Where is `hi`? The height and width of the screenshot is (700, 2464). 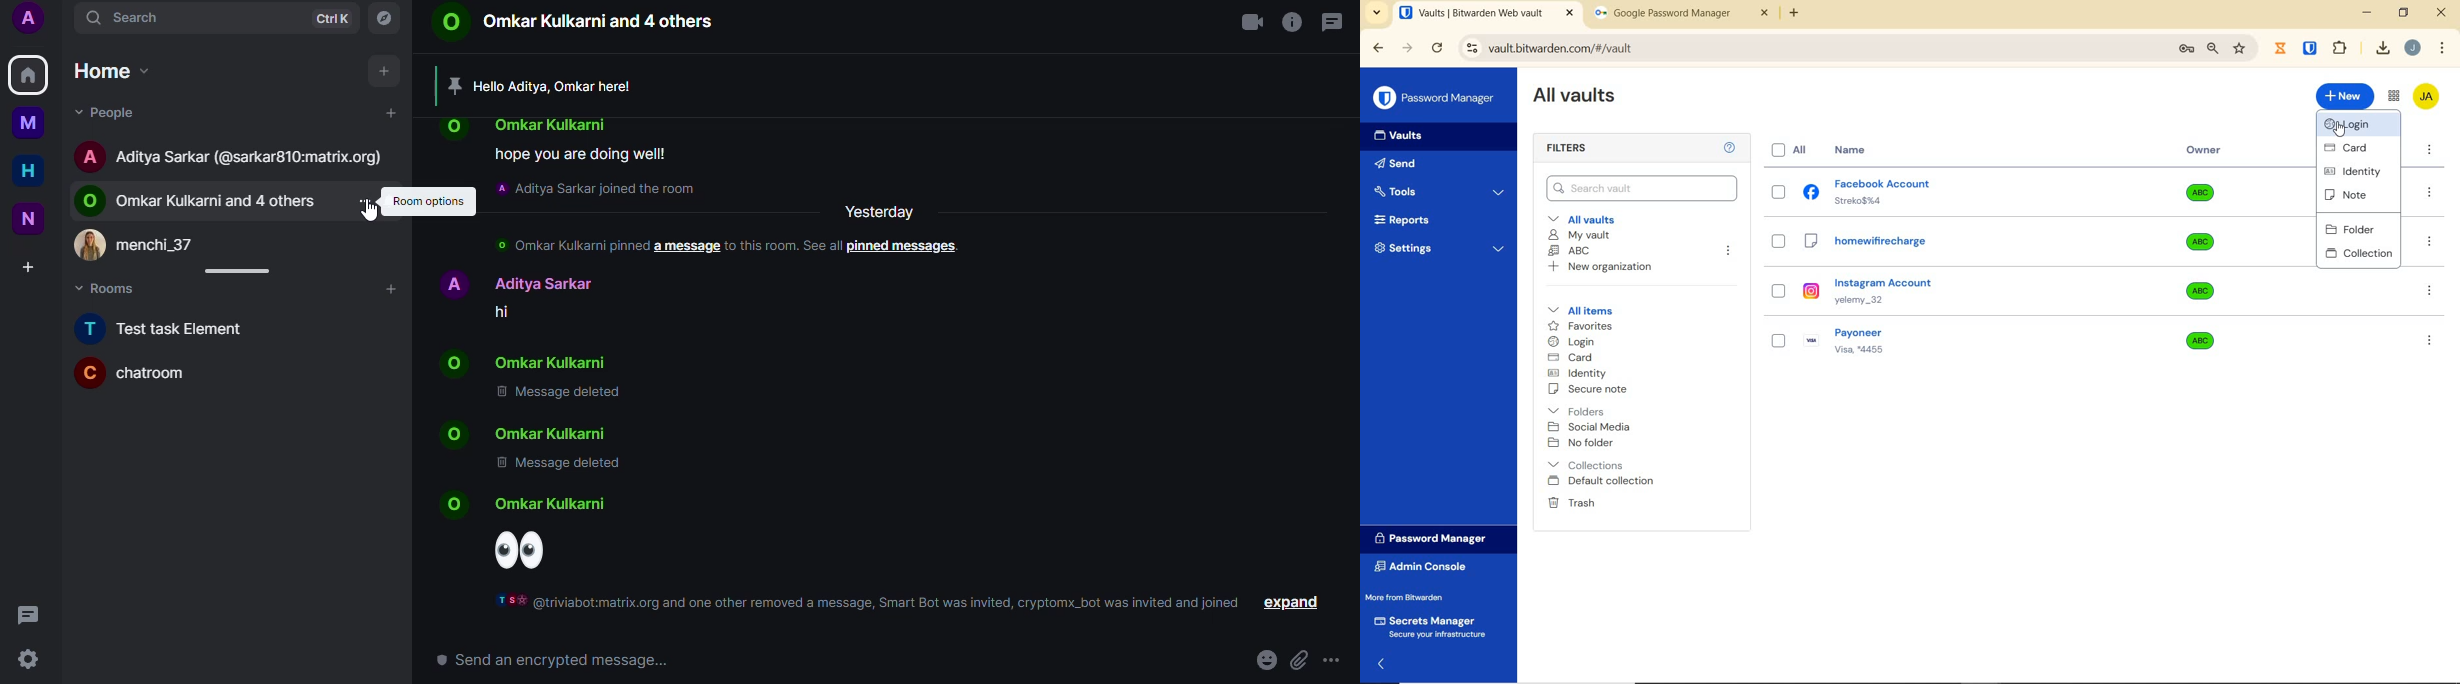
hi is located at coordinates (511, 311).